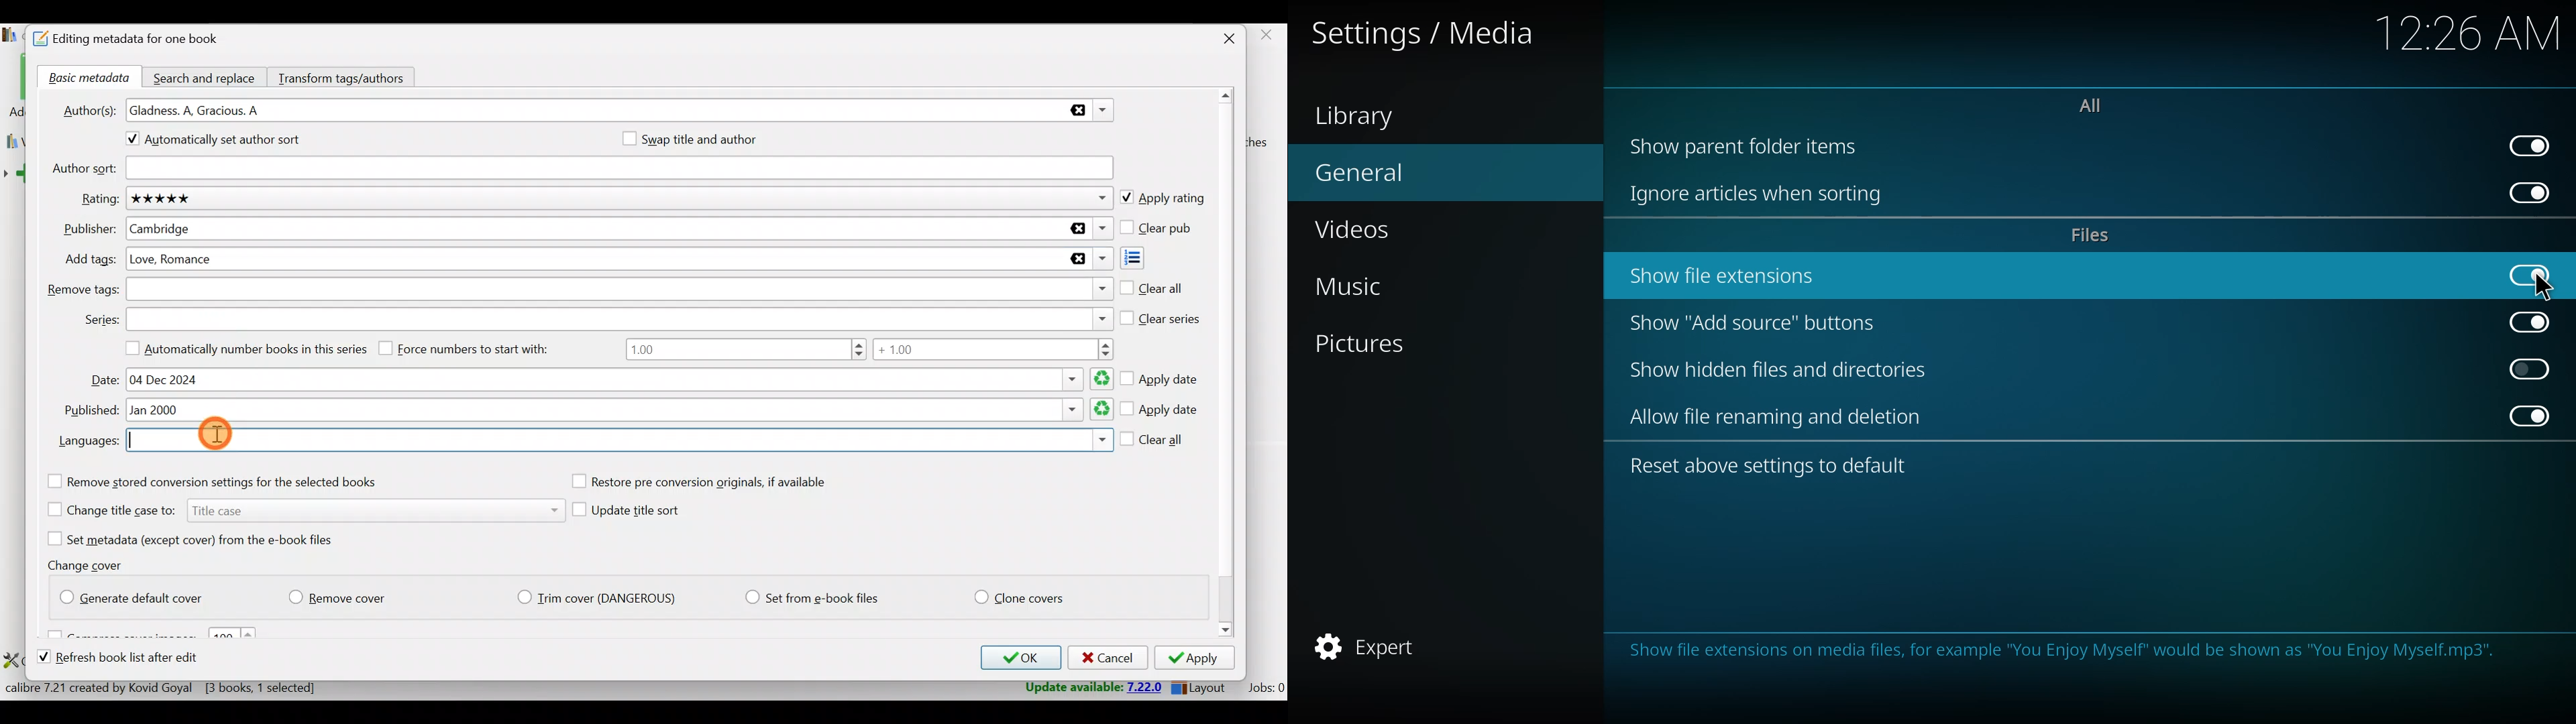 Image resolution: width=2576 pixels, height=728 pixels. I want to click on Jobs, so click(1265, 687).